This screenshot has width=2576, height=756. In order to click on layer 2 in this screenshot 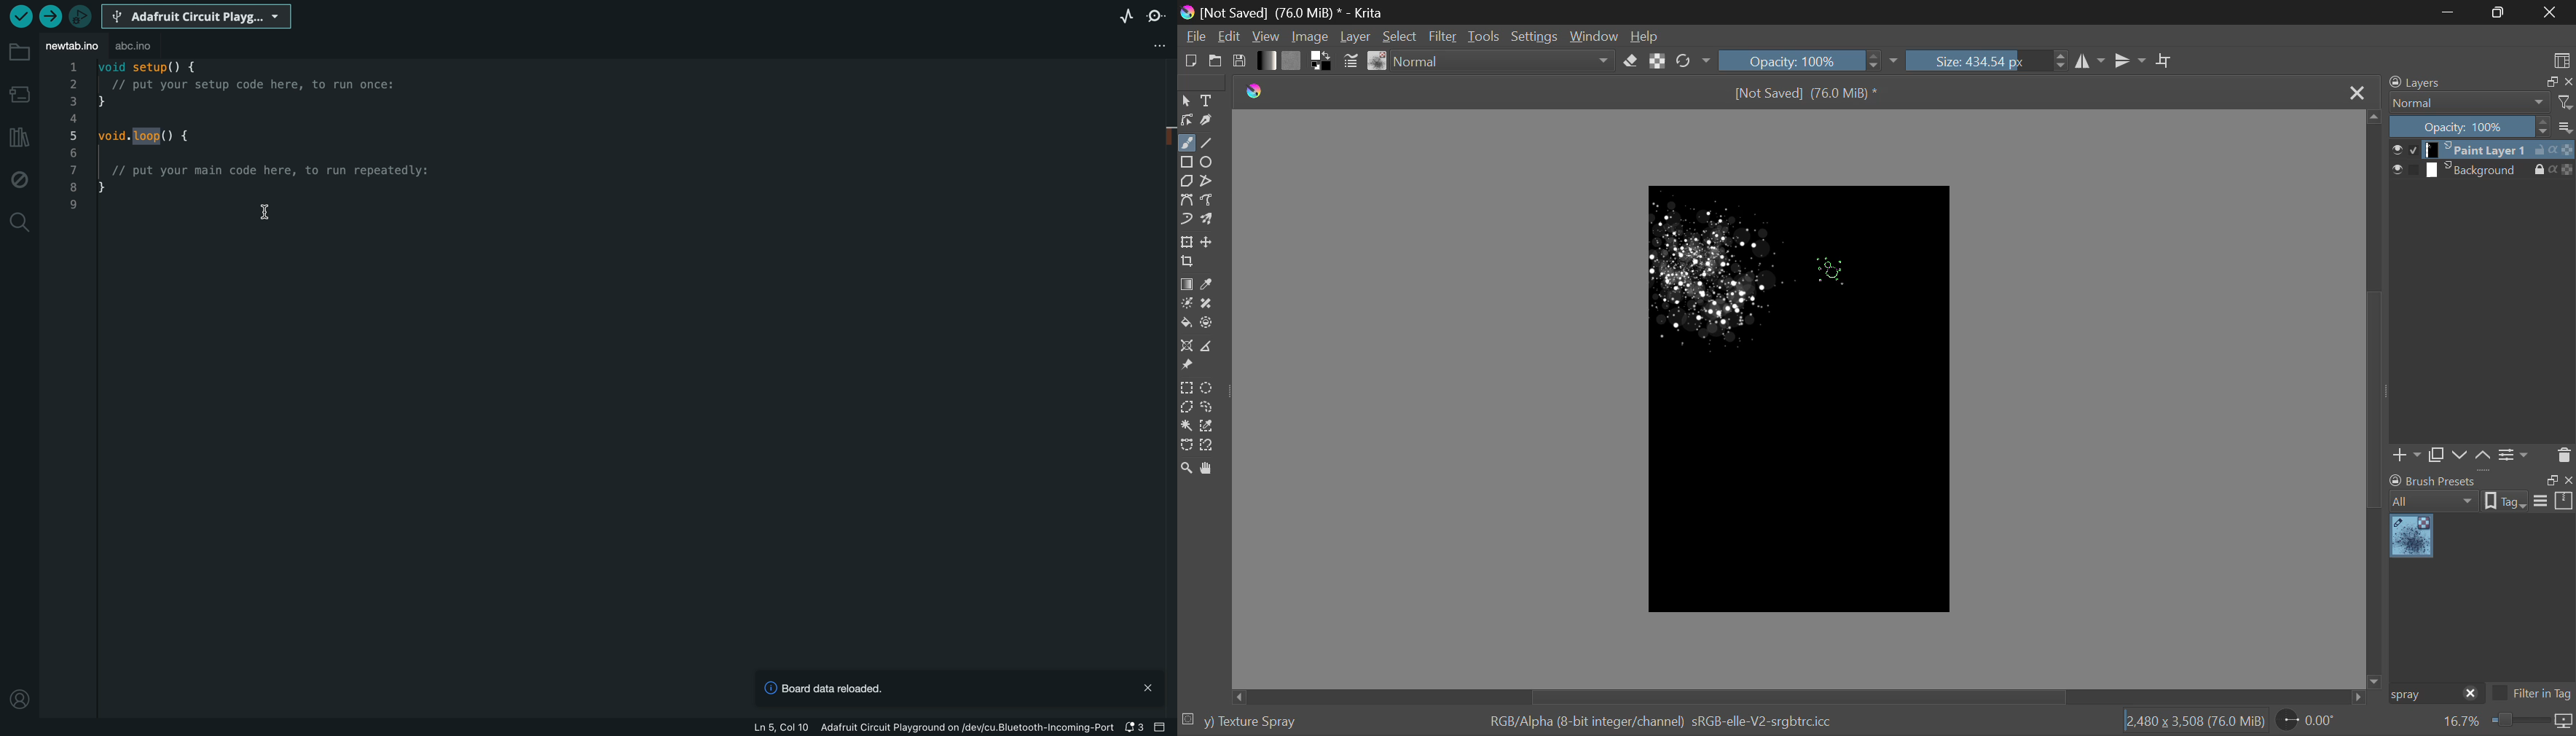, I will do `click(2477, 171)`.